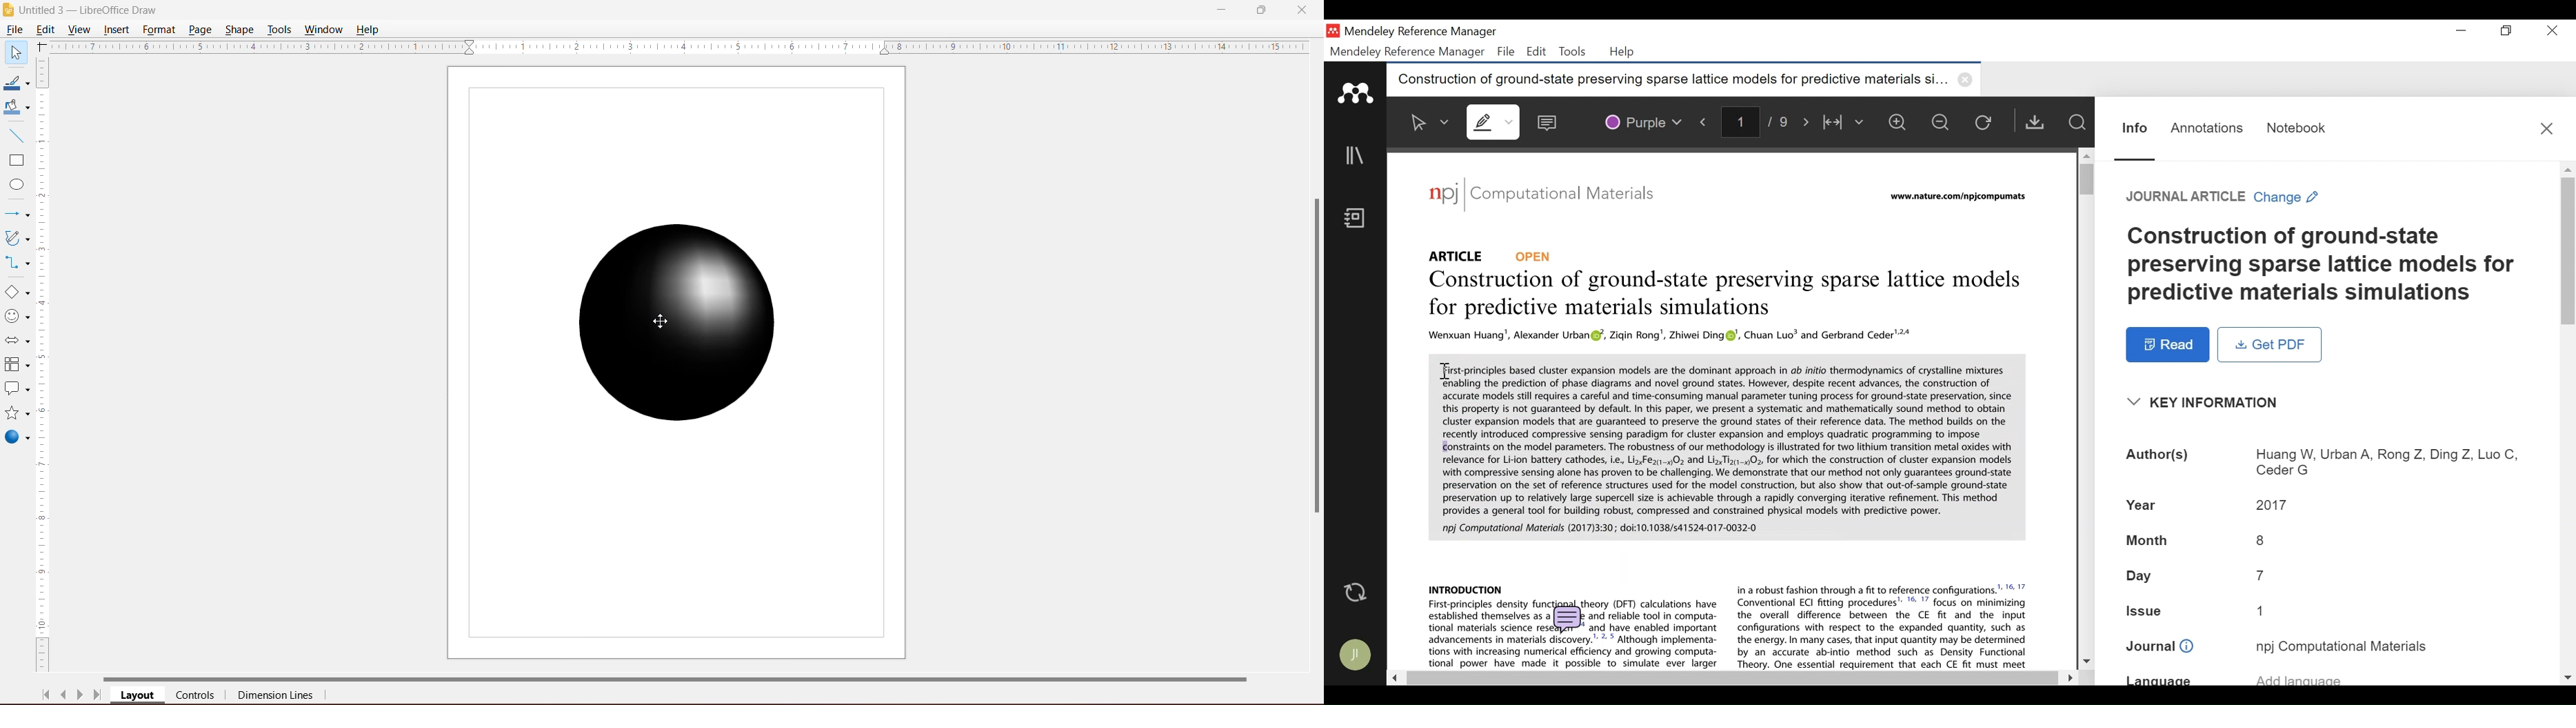 This screenshot has height=728, width=2576. What do you see at coordinates (2207, 128) in the screenshot?
I see `Annotation` at bounding box center [2207, 128].